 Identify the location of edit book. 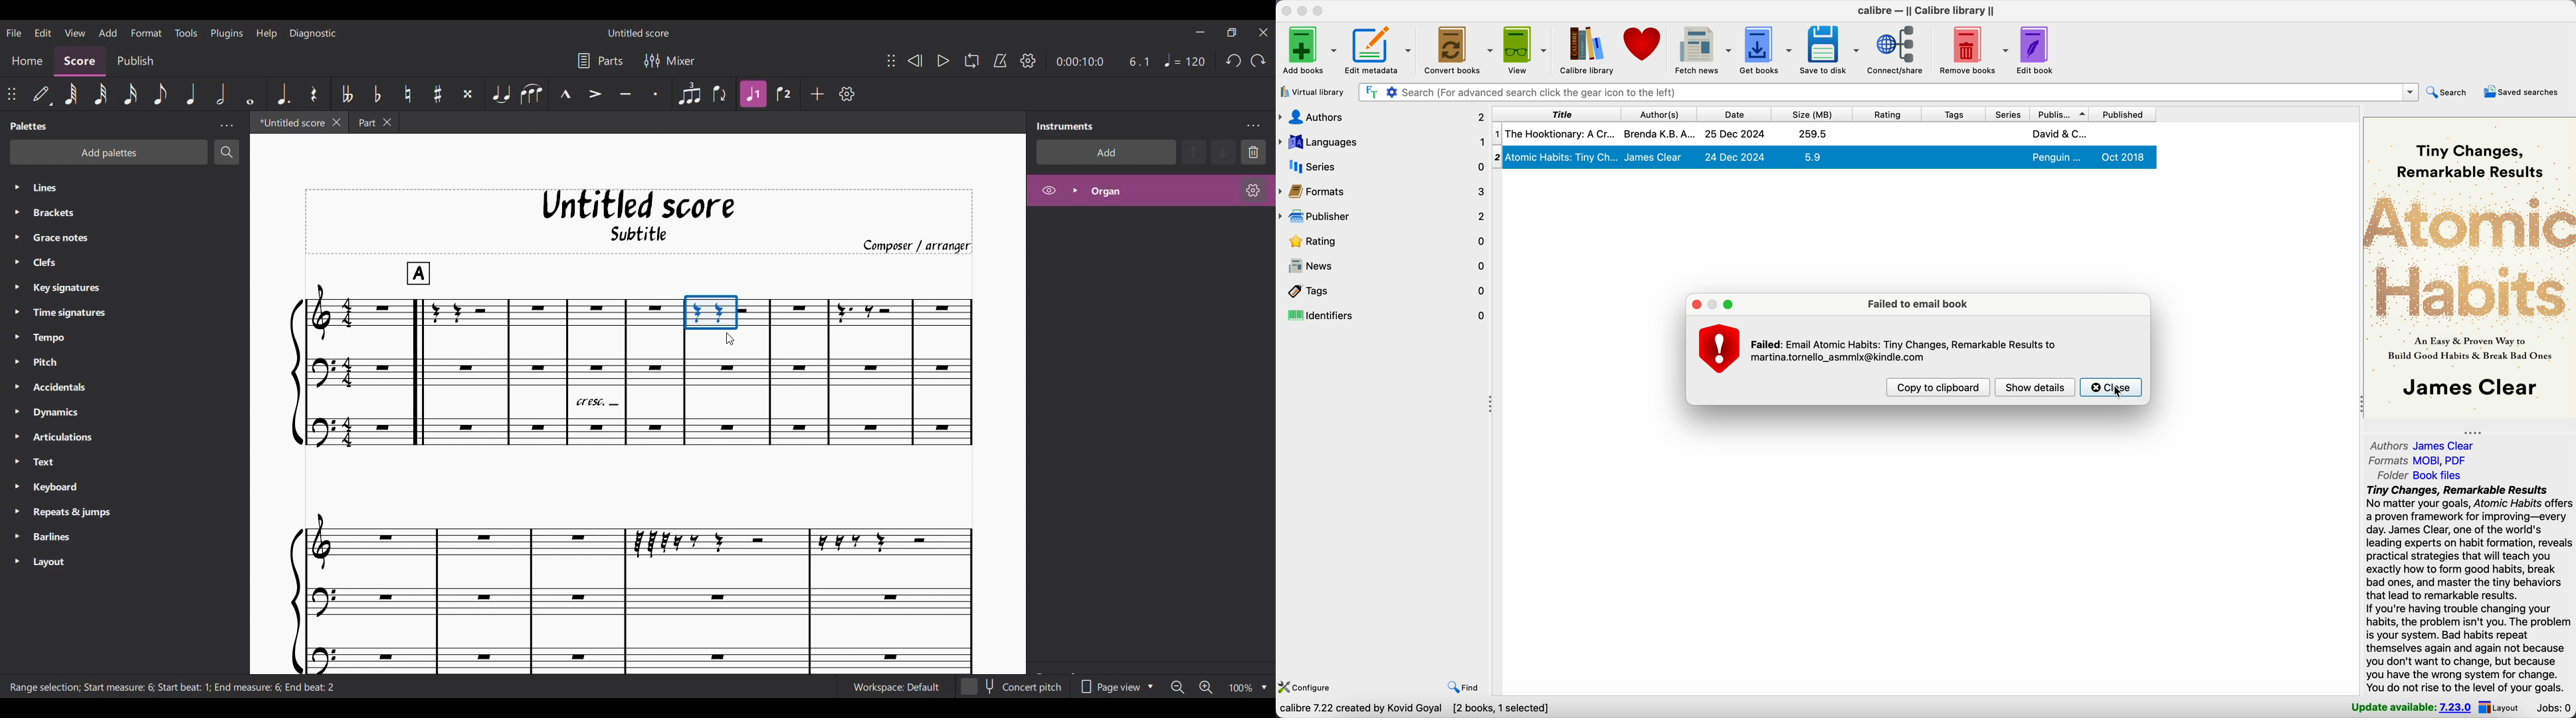
(2037, 51).